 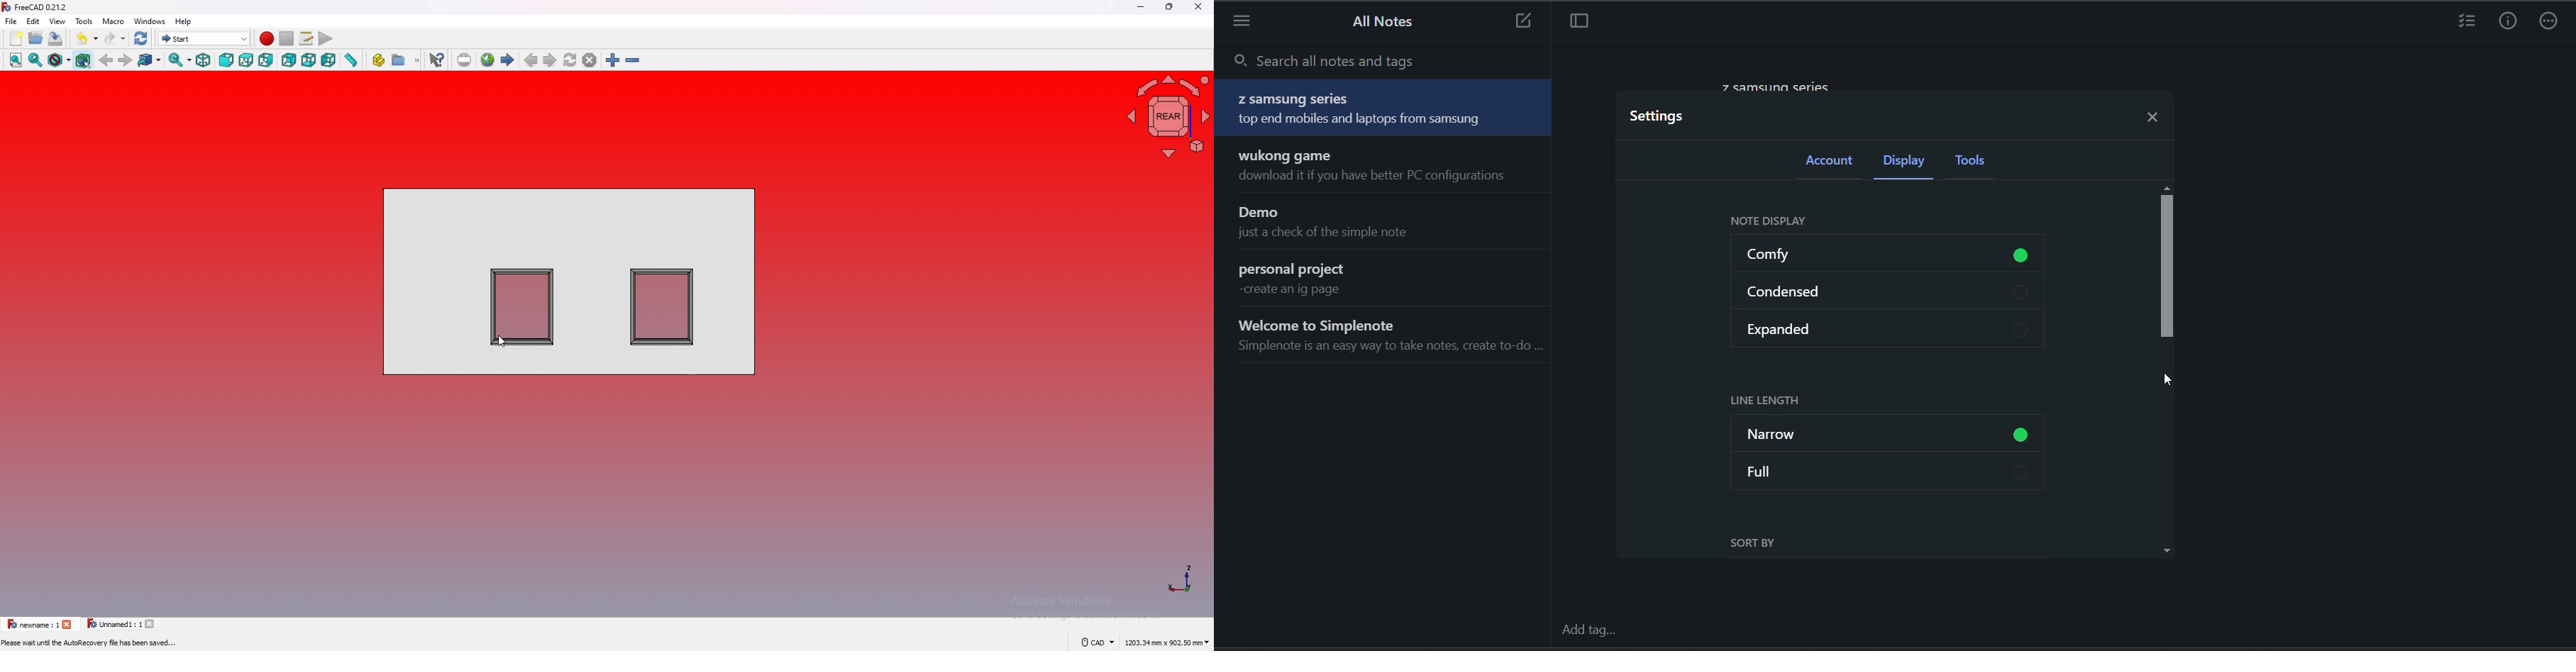 I want to click on windows, so click(x=150, y=21).